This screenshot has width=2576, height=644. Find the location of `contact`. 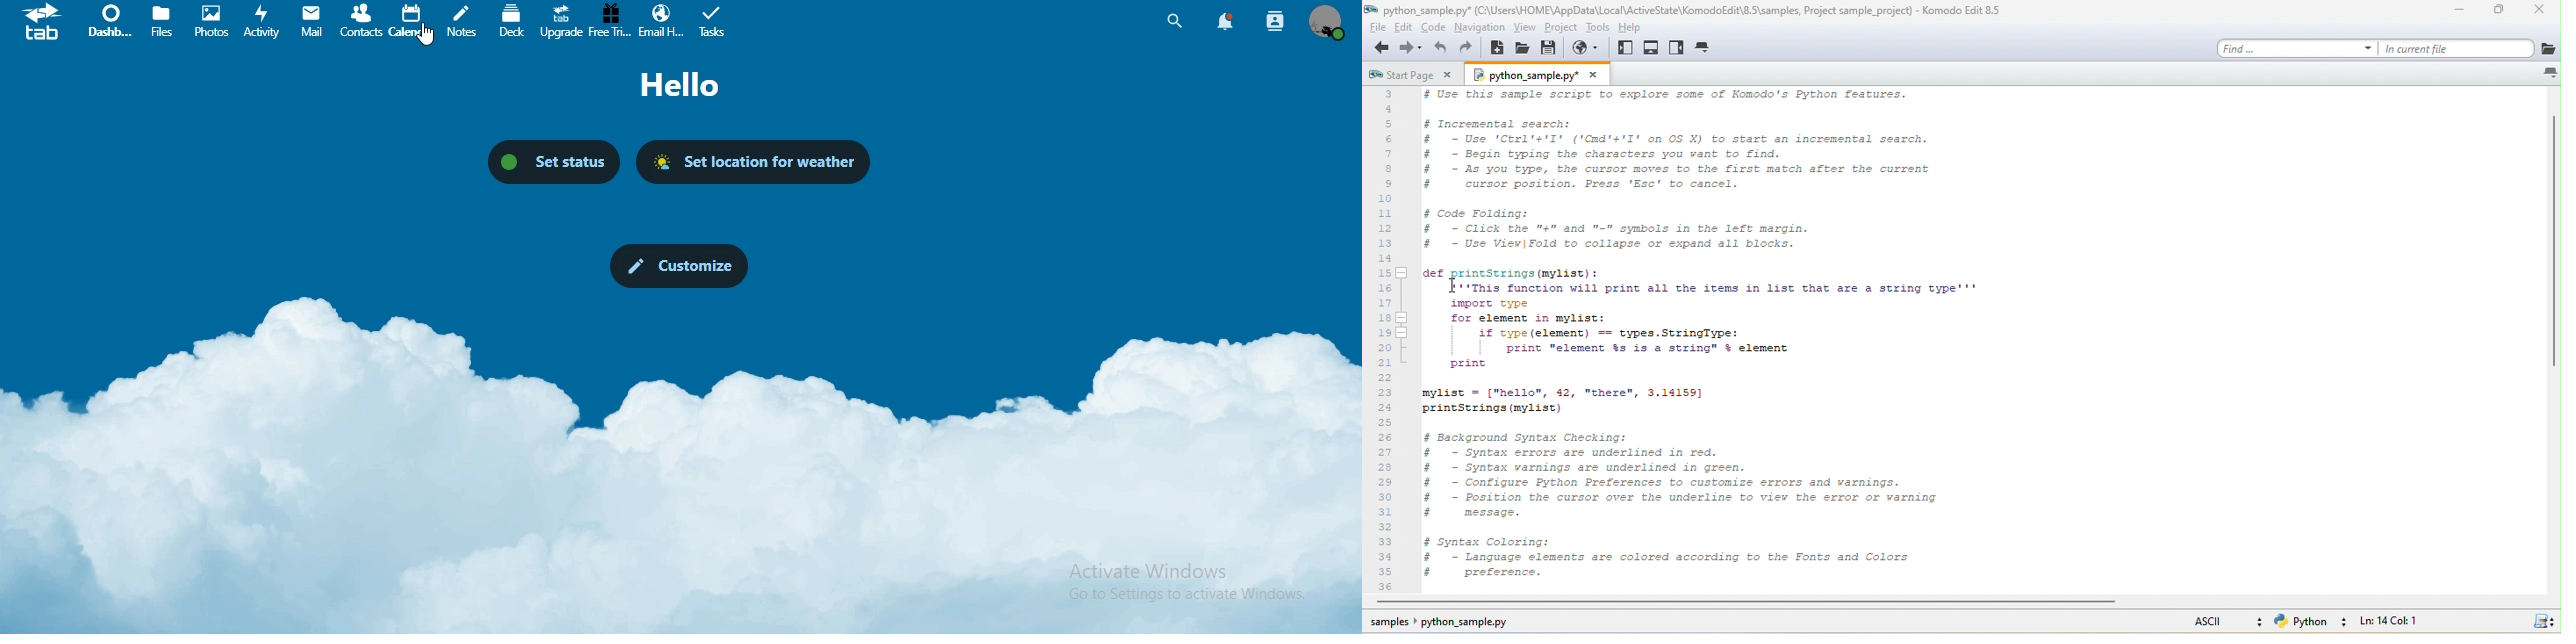

contact is located at coordinates (363, 20).